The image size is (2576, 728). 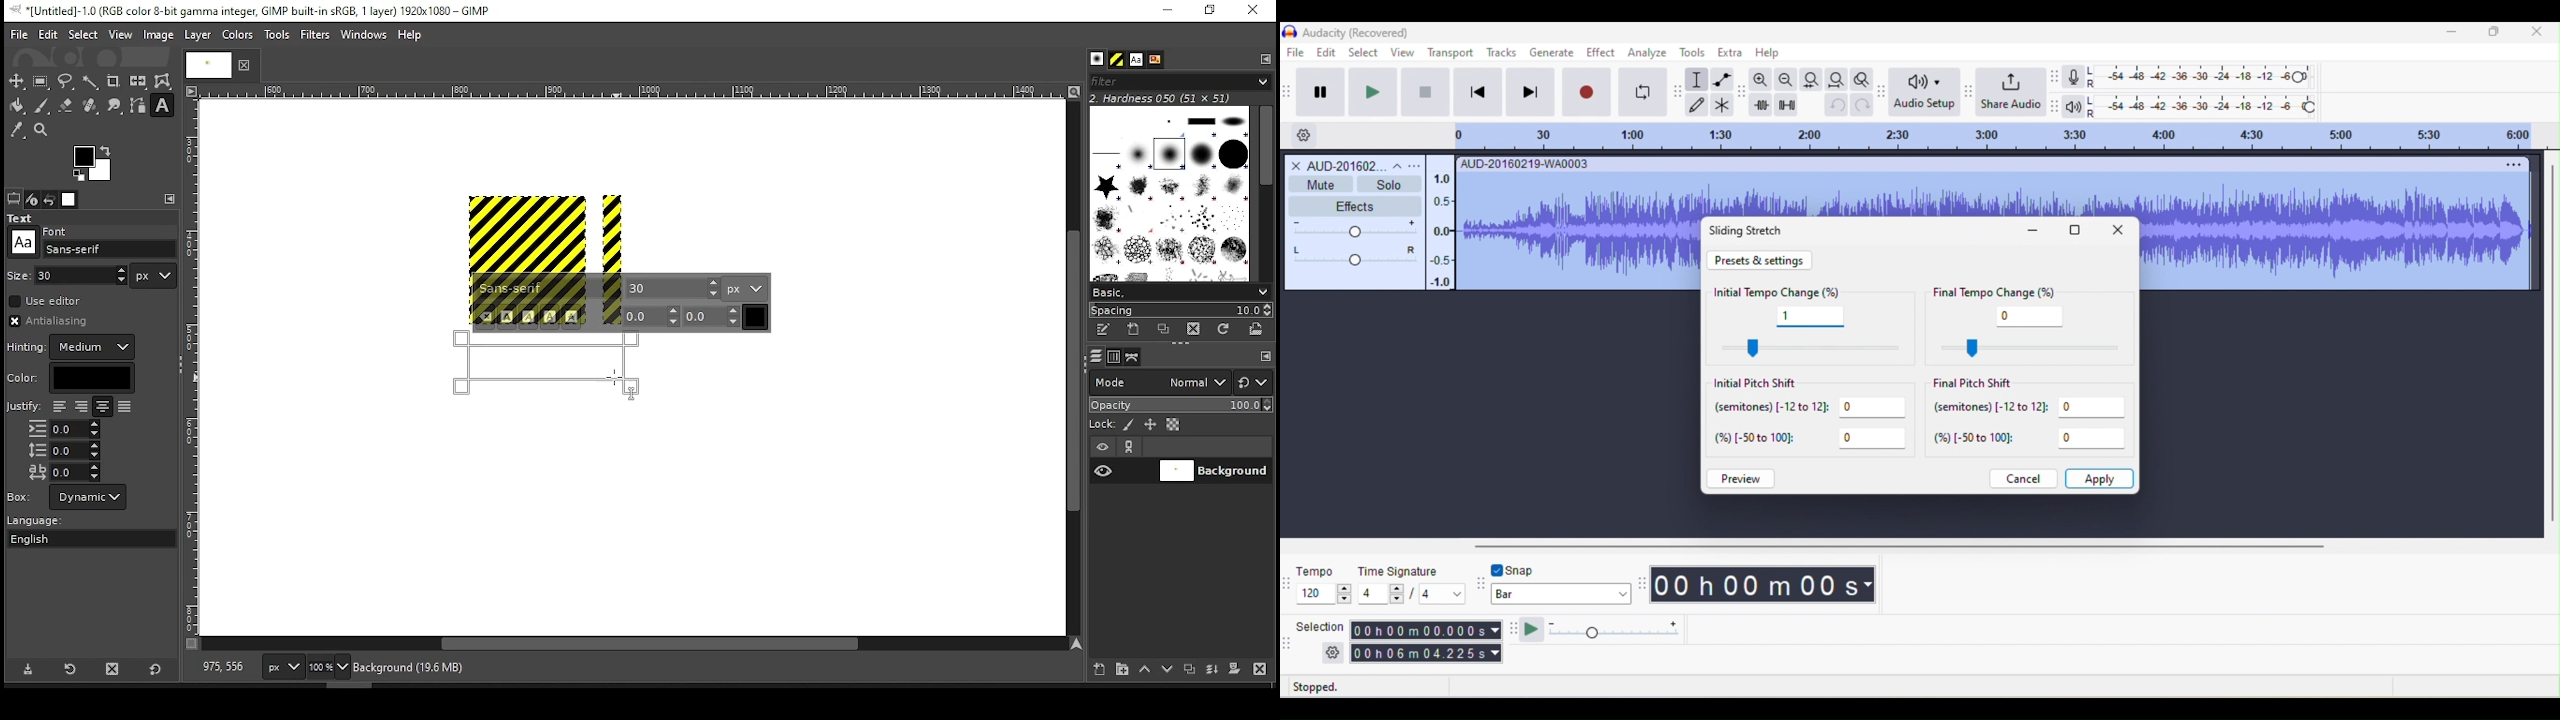 I want to click on effect, so click(x=1599, y=55).